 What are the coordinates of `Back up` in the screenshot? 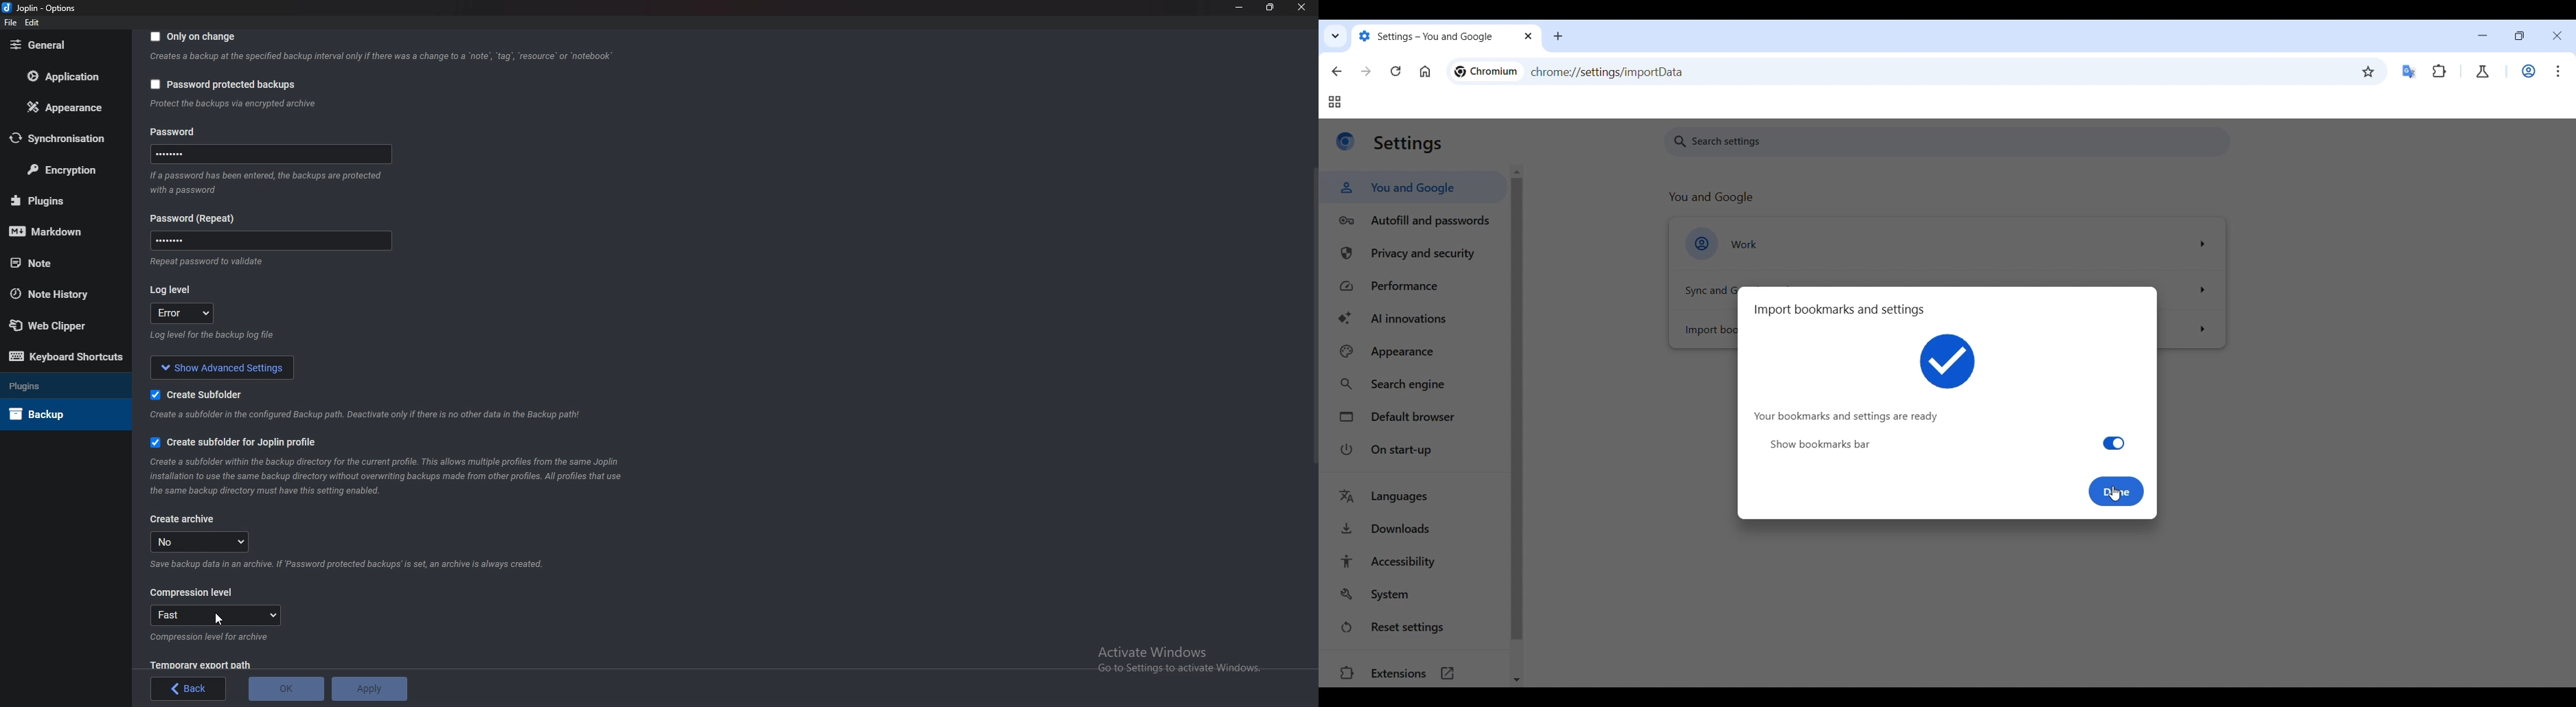 It's located at (56, 414).